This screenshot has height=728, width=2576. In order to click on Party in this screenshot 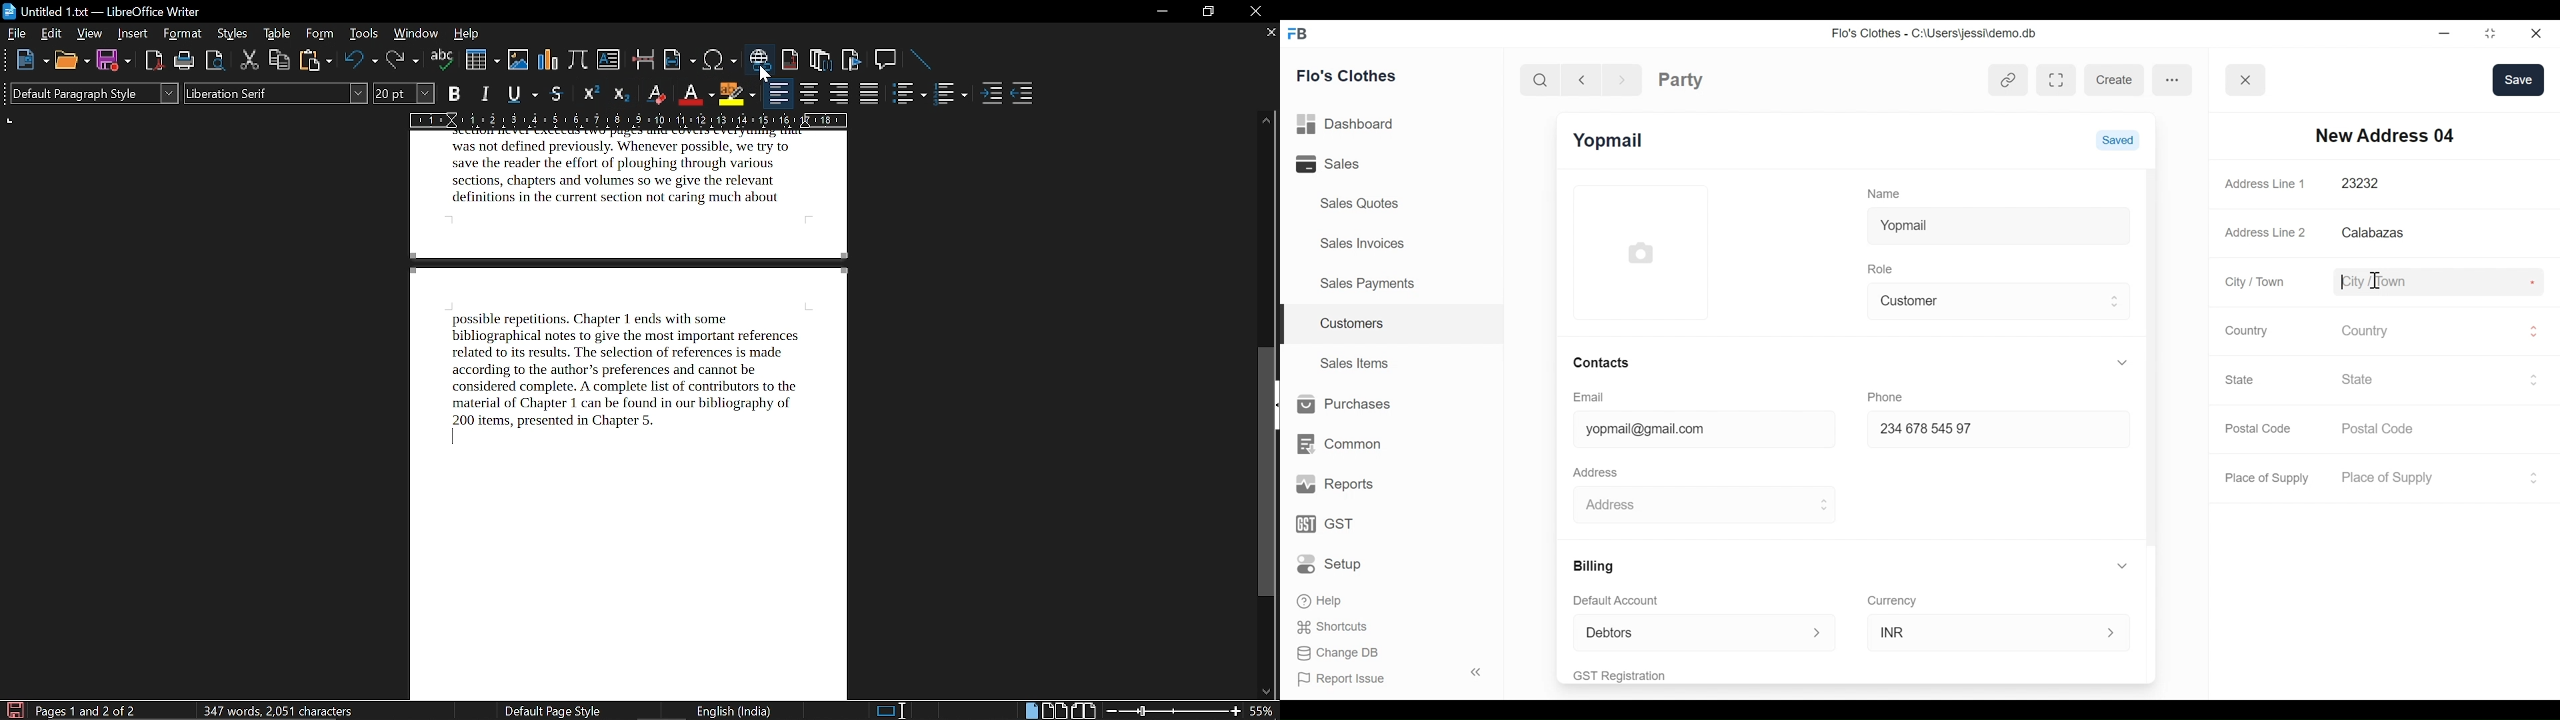, I will do `click(1681, 79)`.